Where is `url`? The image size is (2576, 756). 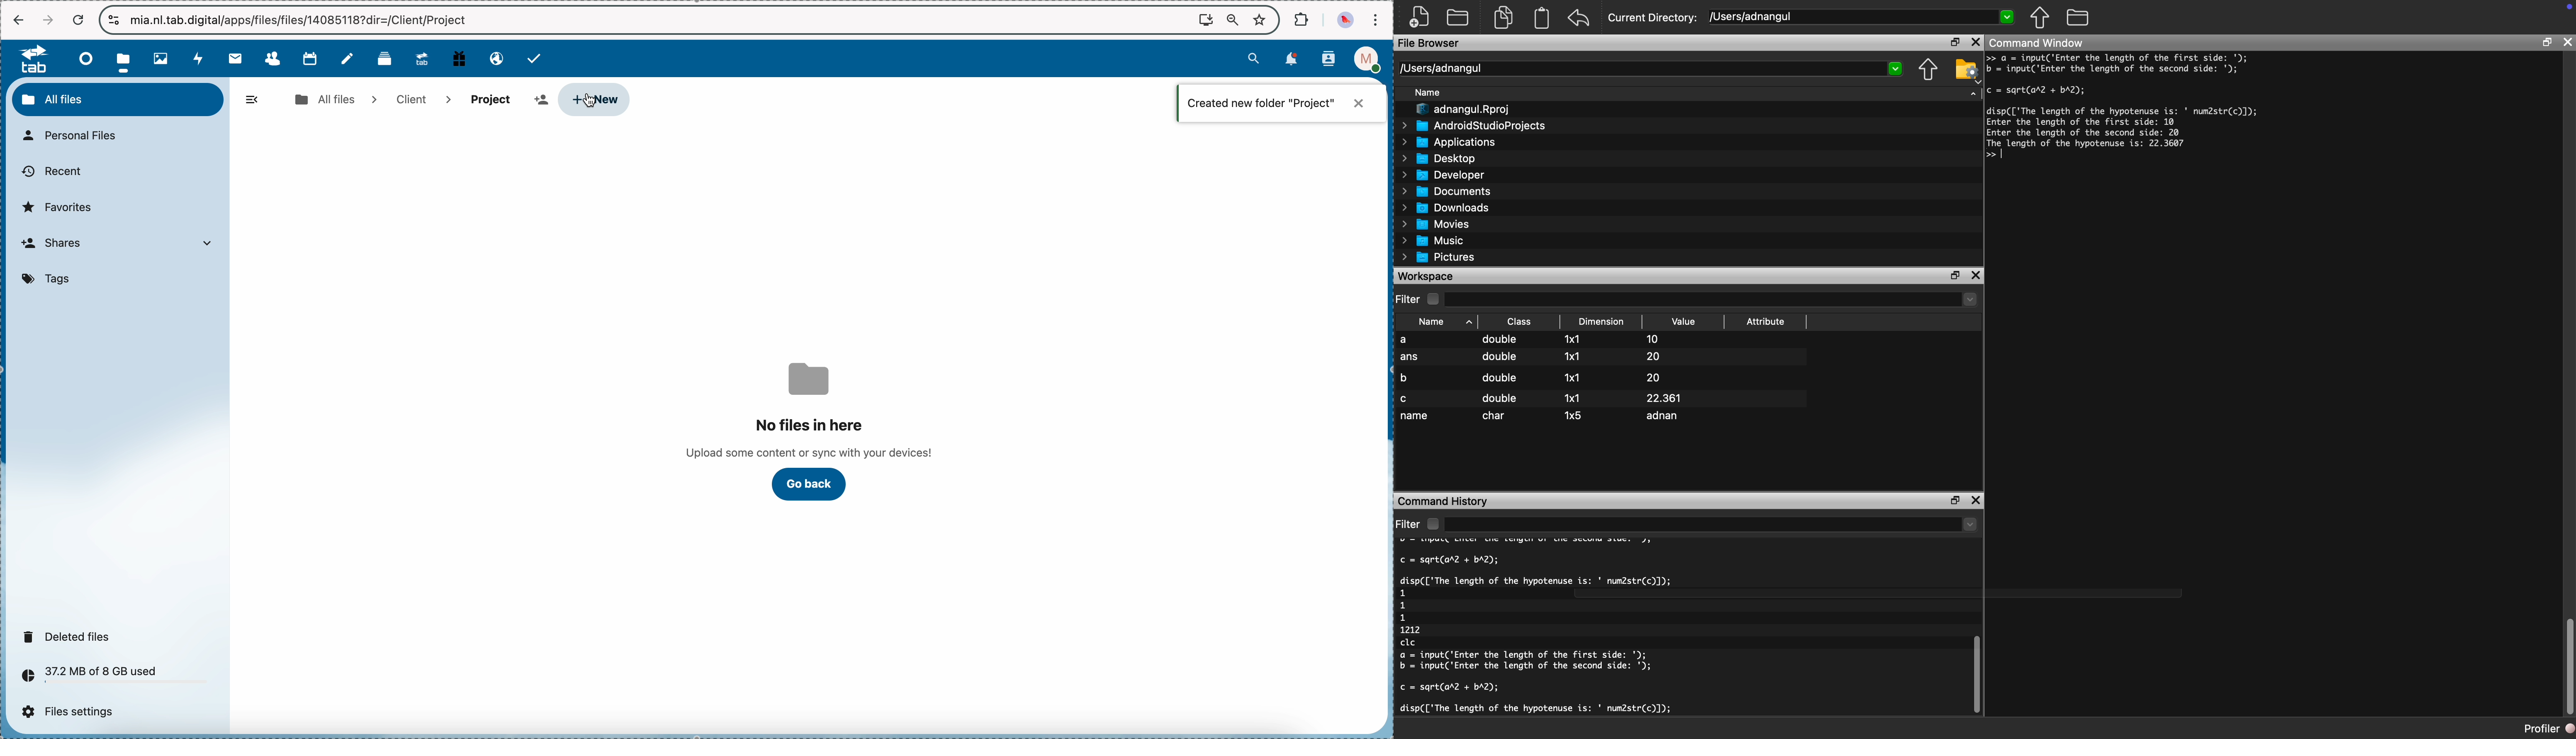
url is located at coordinates (304, 20).